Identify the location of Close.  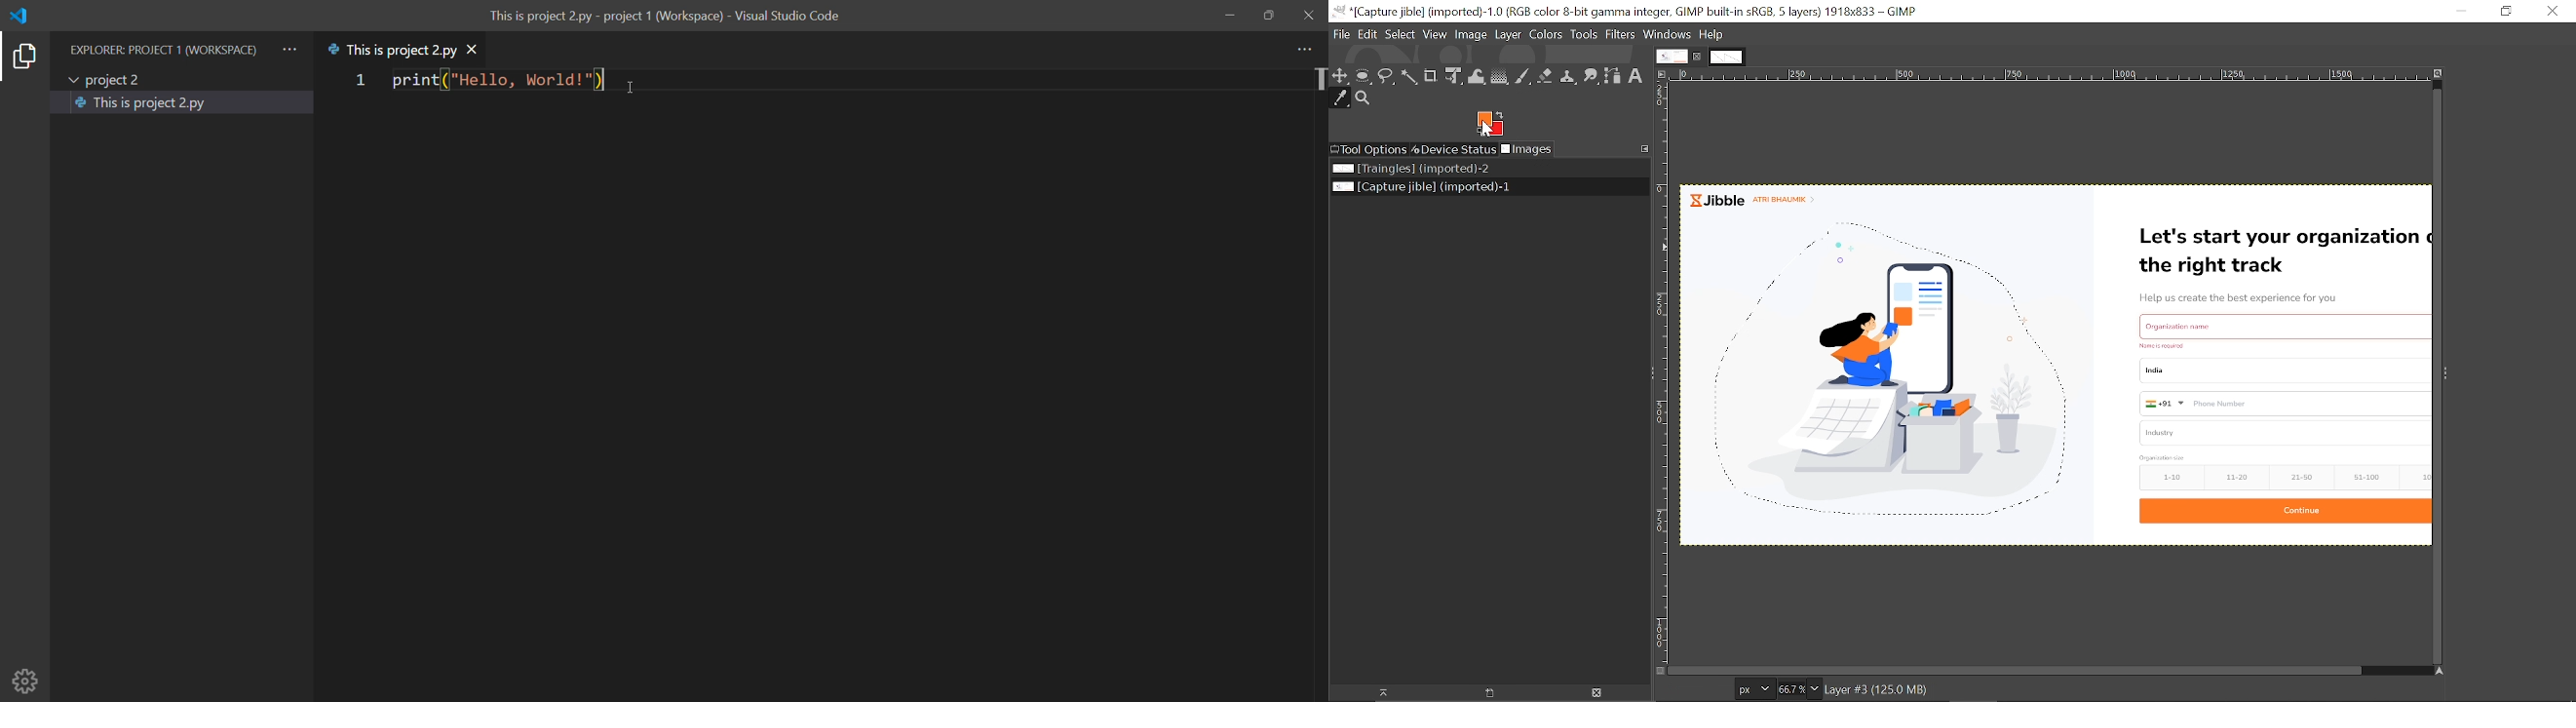
(2553, 12).